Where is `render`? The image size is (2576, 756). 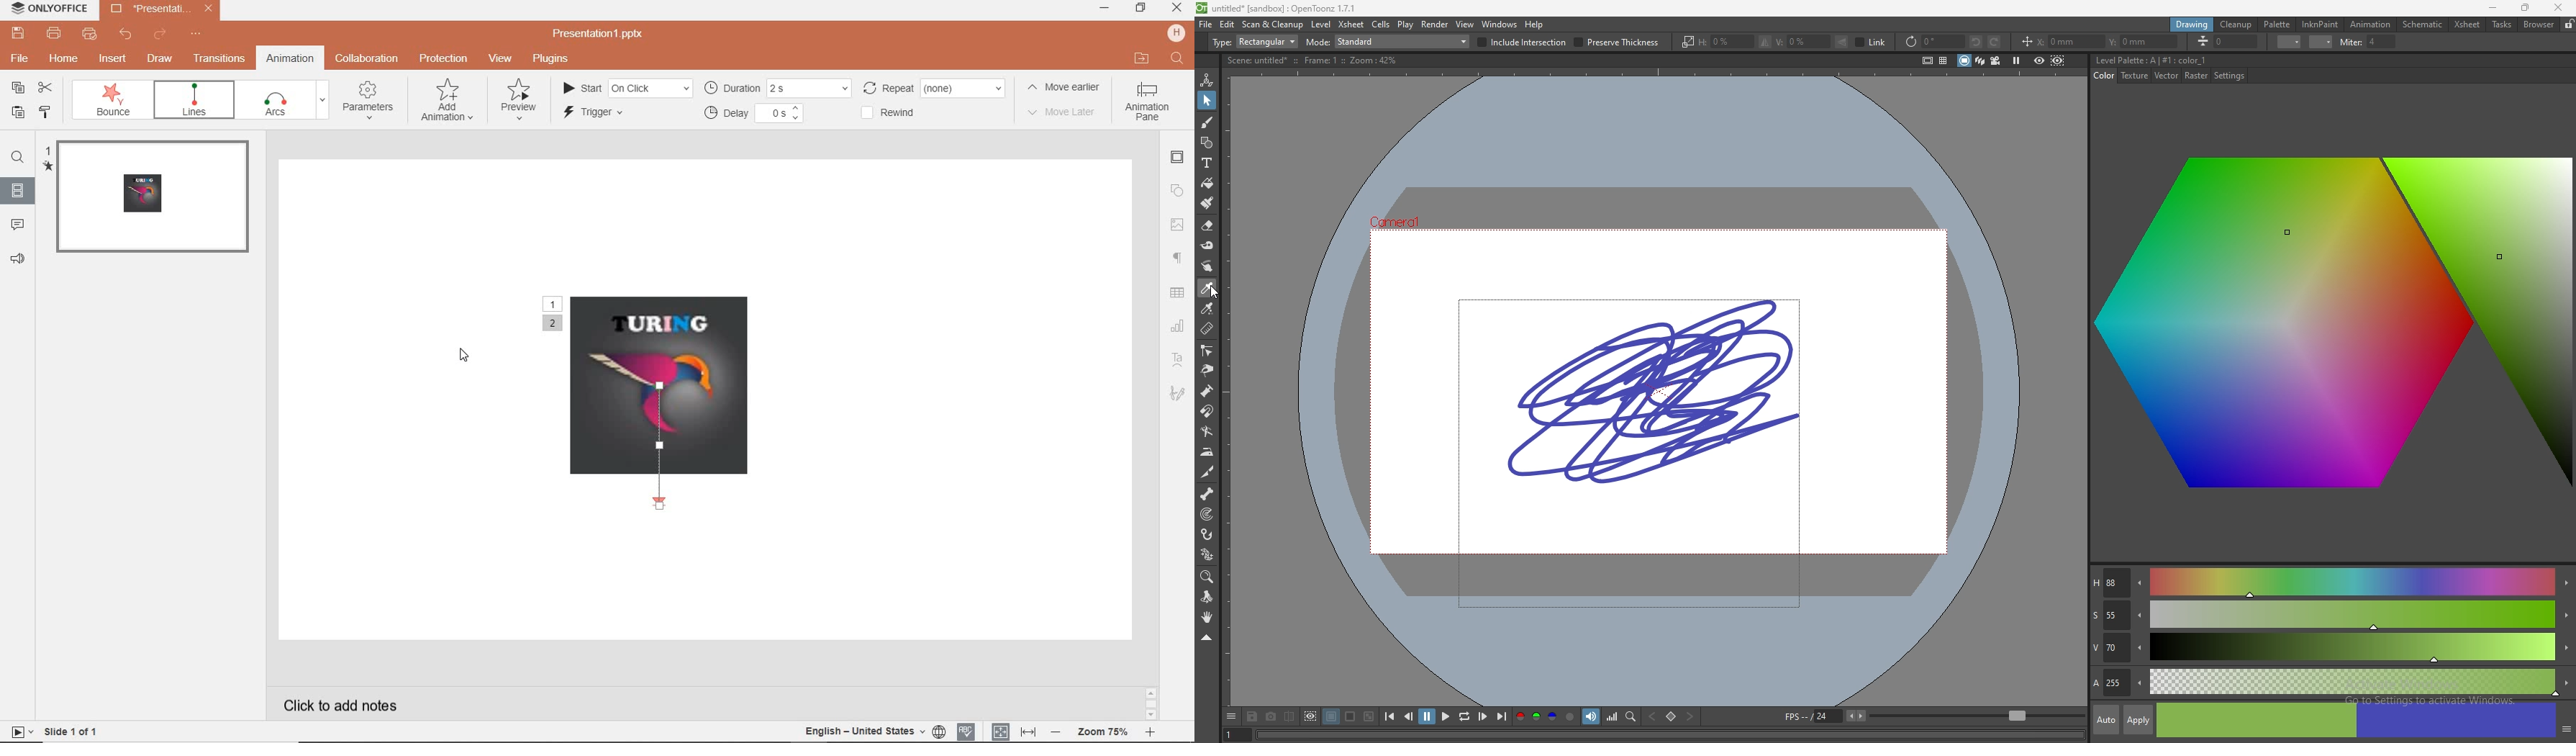 render is located at coordinates (1436, 24).